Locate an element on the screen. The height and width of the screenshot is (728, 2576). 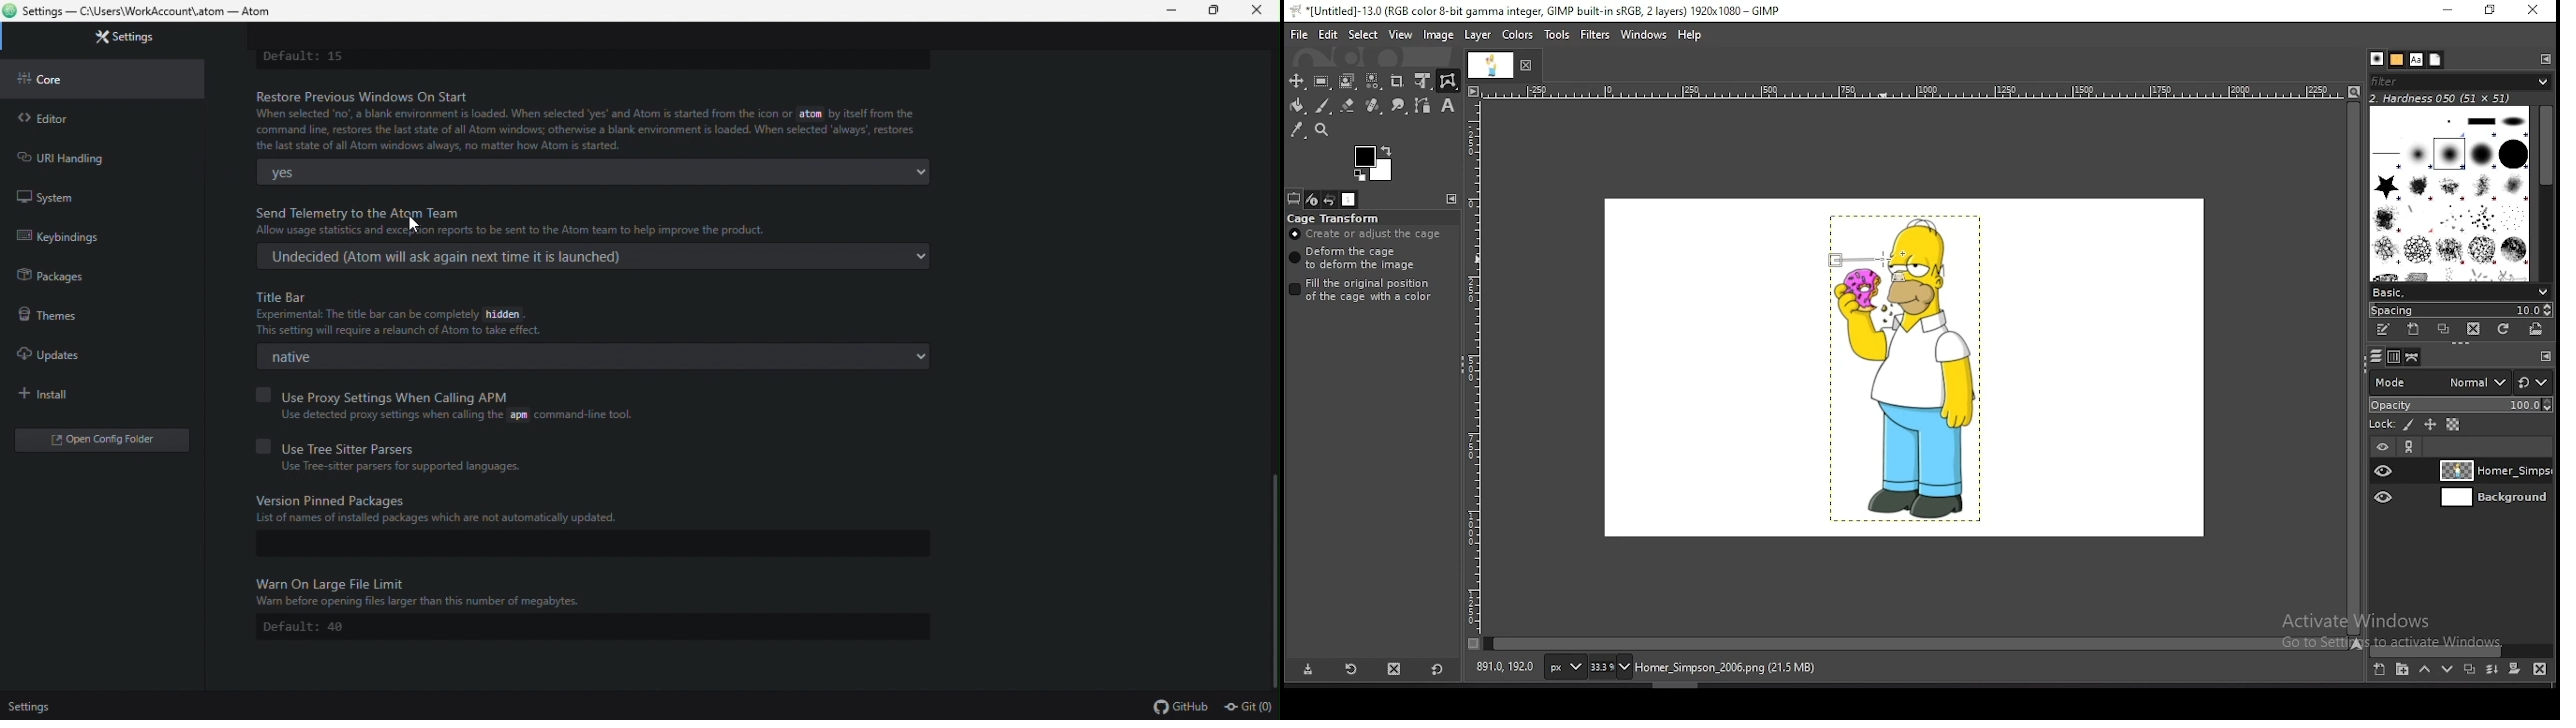
tools is located at coordinates (1558, 35).